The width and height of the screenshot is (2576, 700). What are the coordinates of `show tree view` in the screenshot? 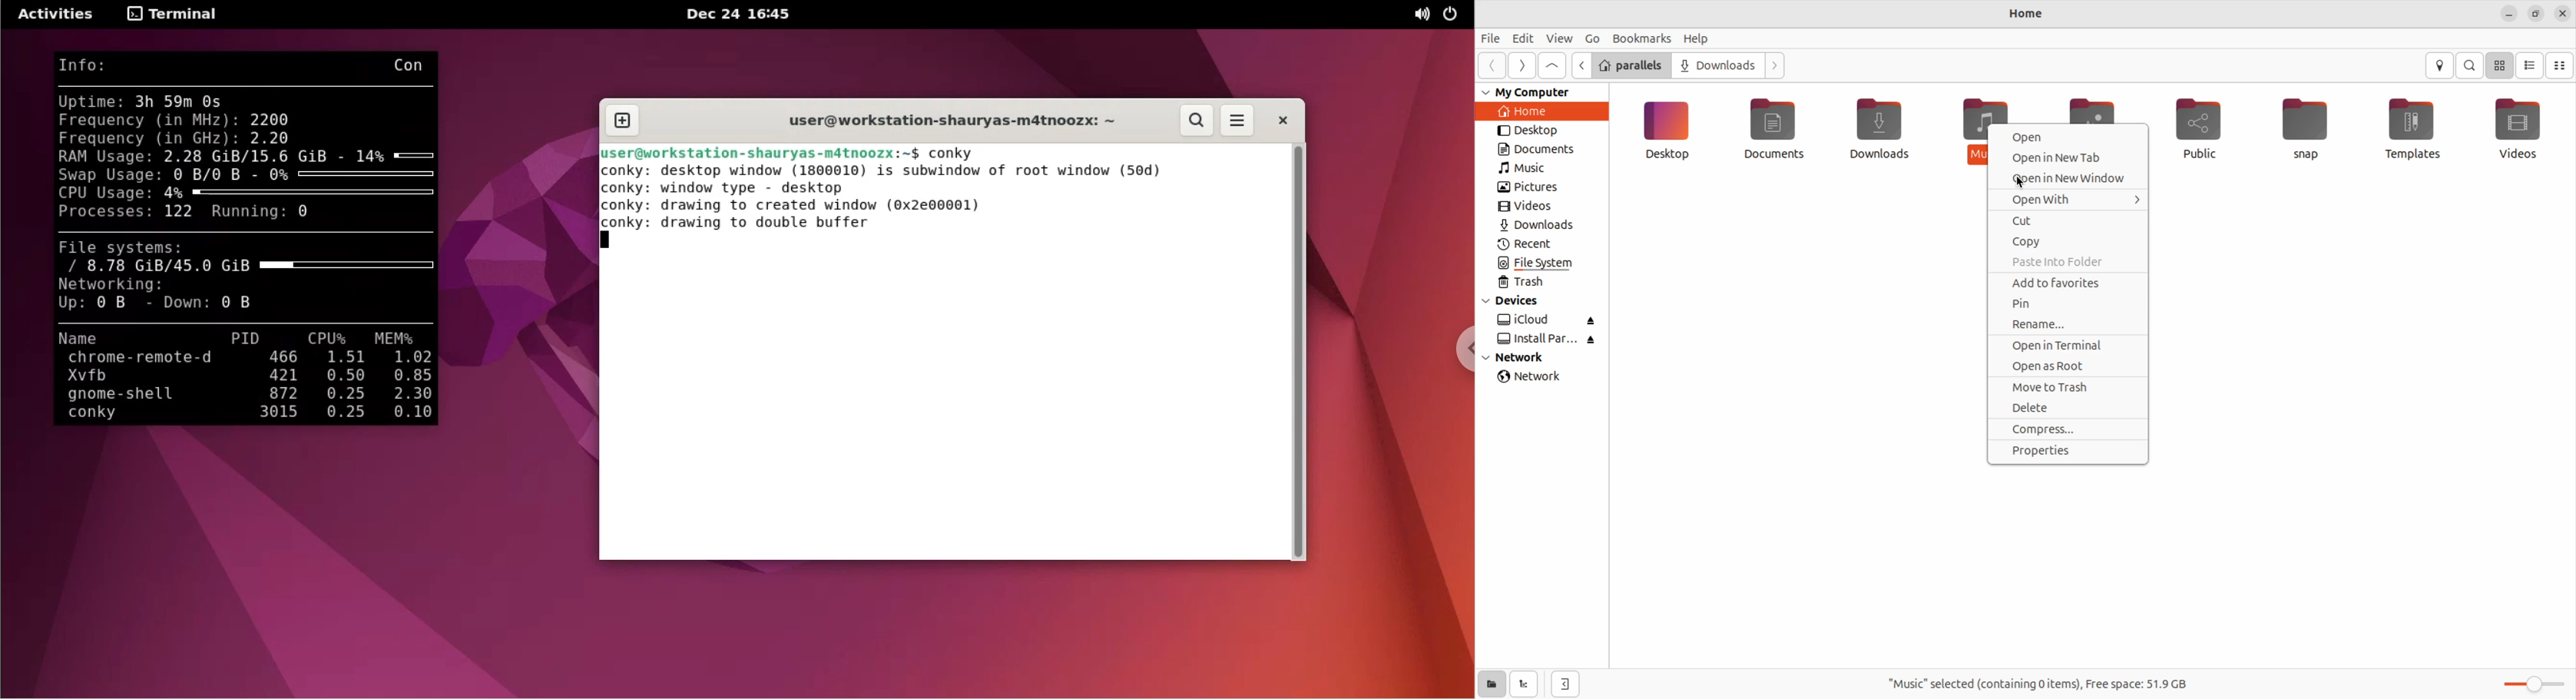 It's located at (1526, 684).